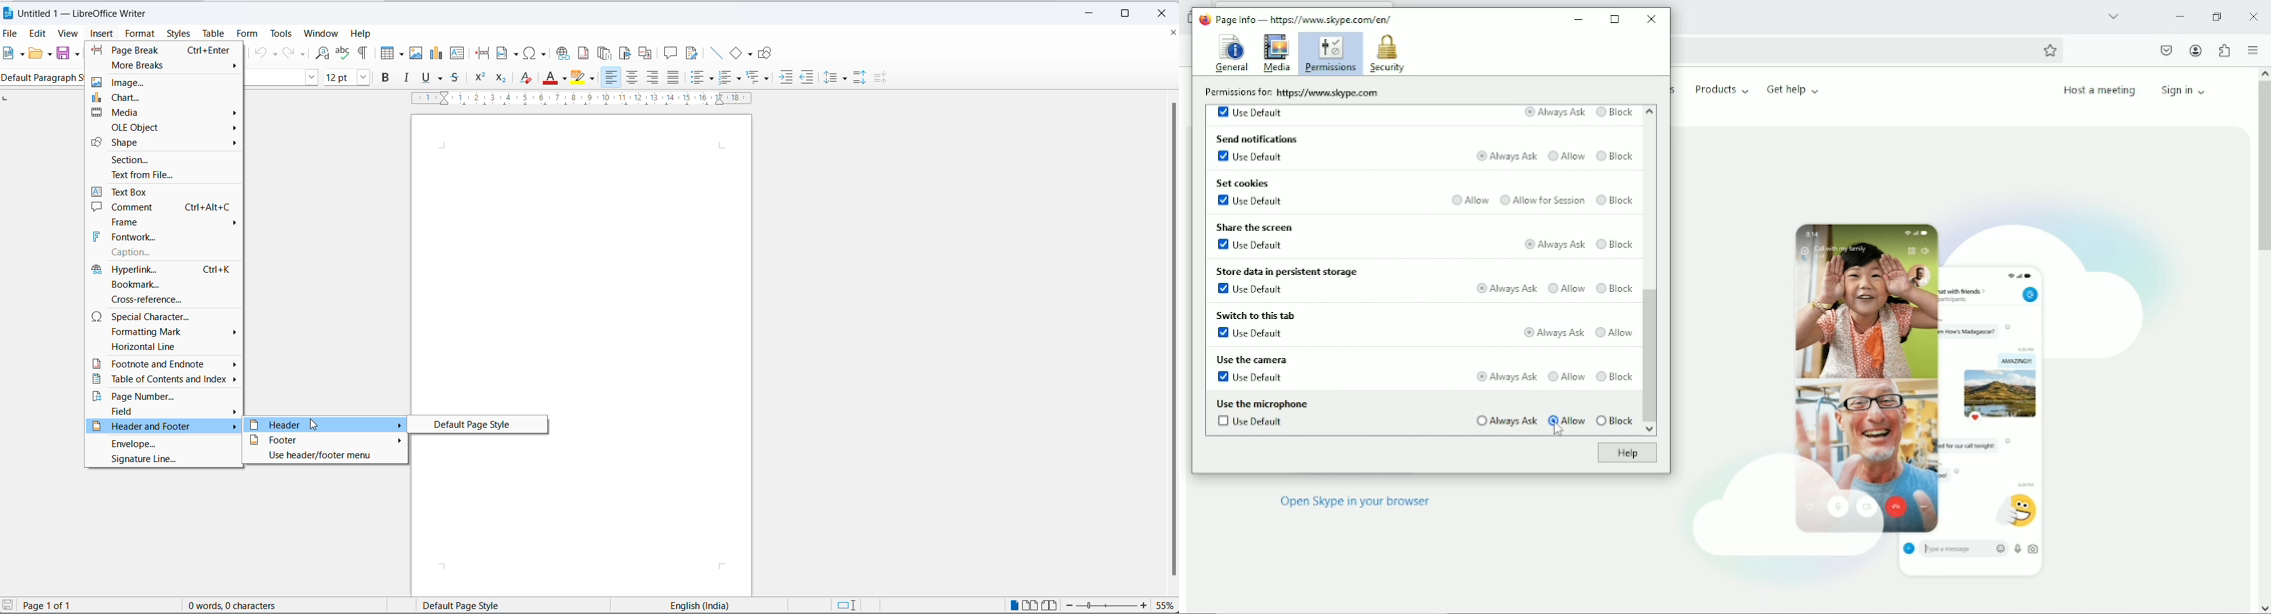 This screenshot has width=2296, height=616. What do you see at coordinates (163, 207) in the screenshot?
I see `comment` at bounding box center [163, 207].